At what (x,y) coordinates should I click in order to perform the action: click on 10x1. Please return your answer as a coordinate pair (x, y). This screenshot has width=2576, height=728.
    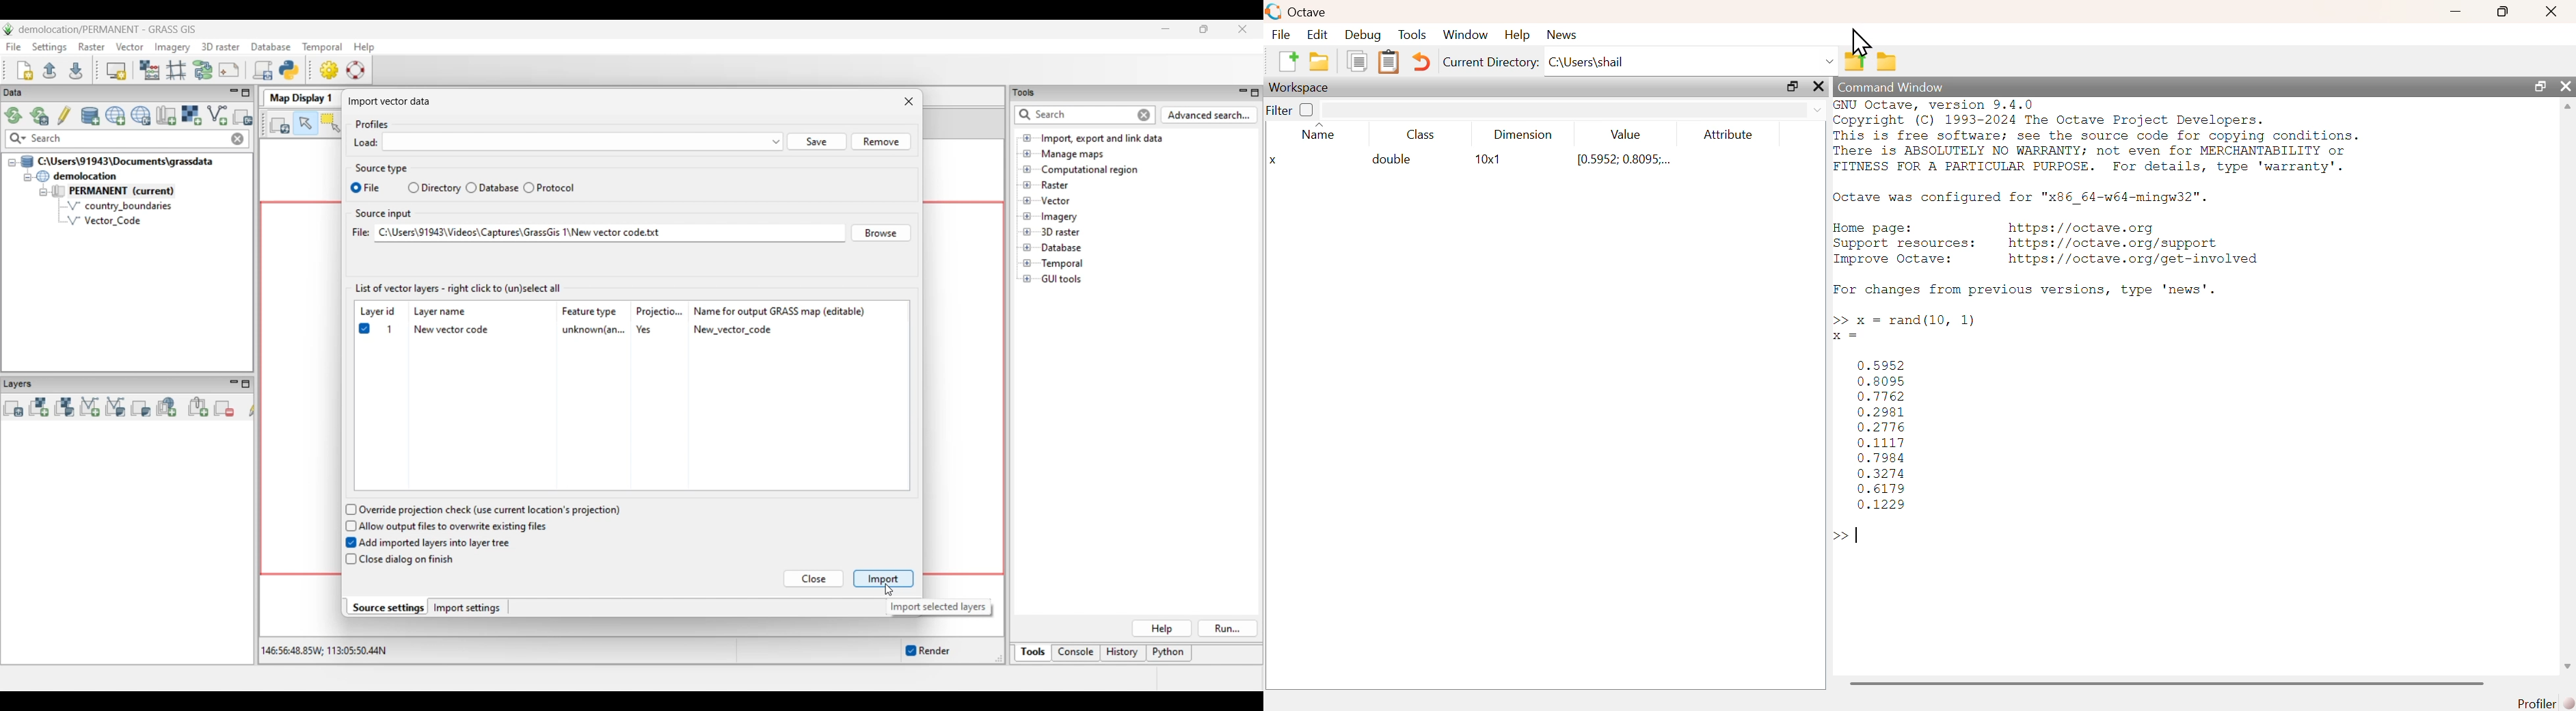
    Looking at the image, I should click on (1490, 161).